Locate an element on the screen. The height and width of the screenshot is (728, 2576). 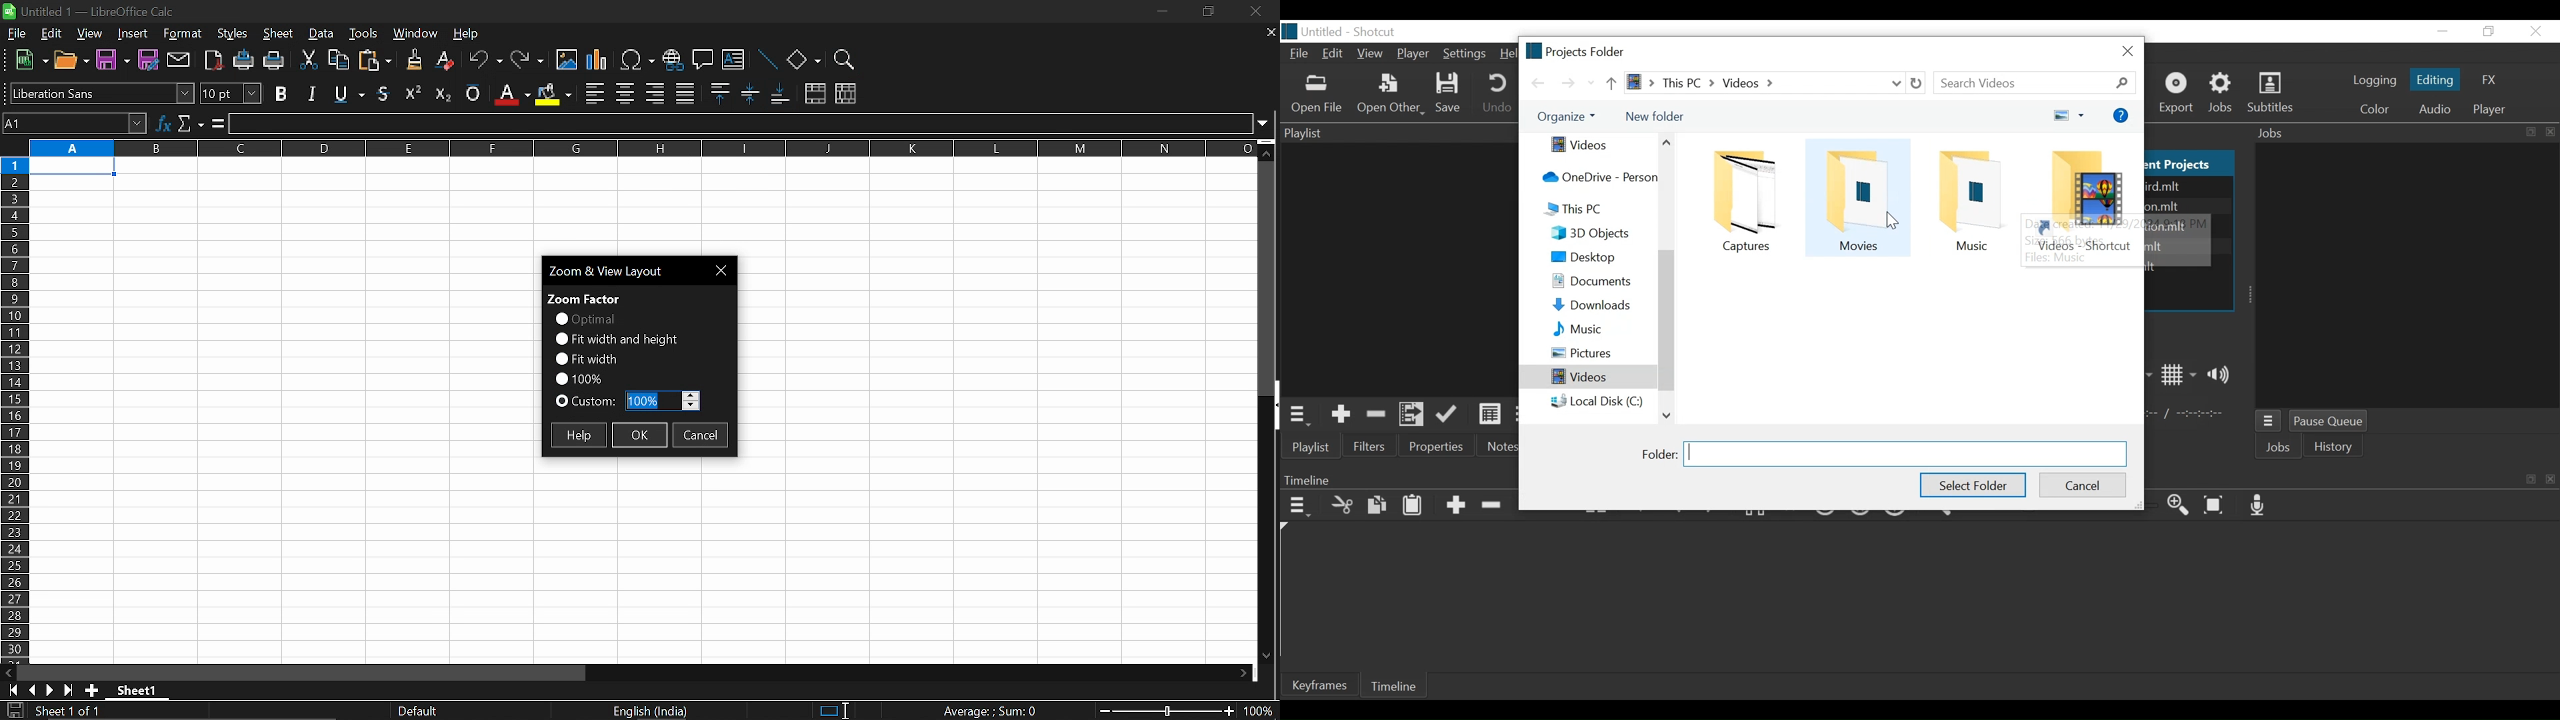
cancel is located at coordinates (701, 437).